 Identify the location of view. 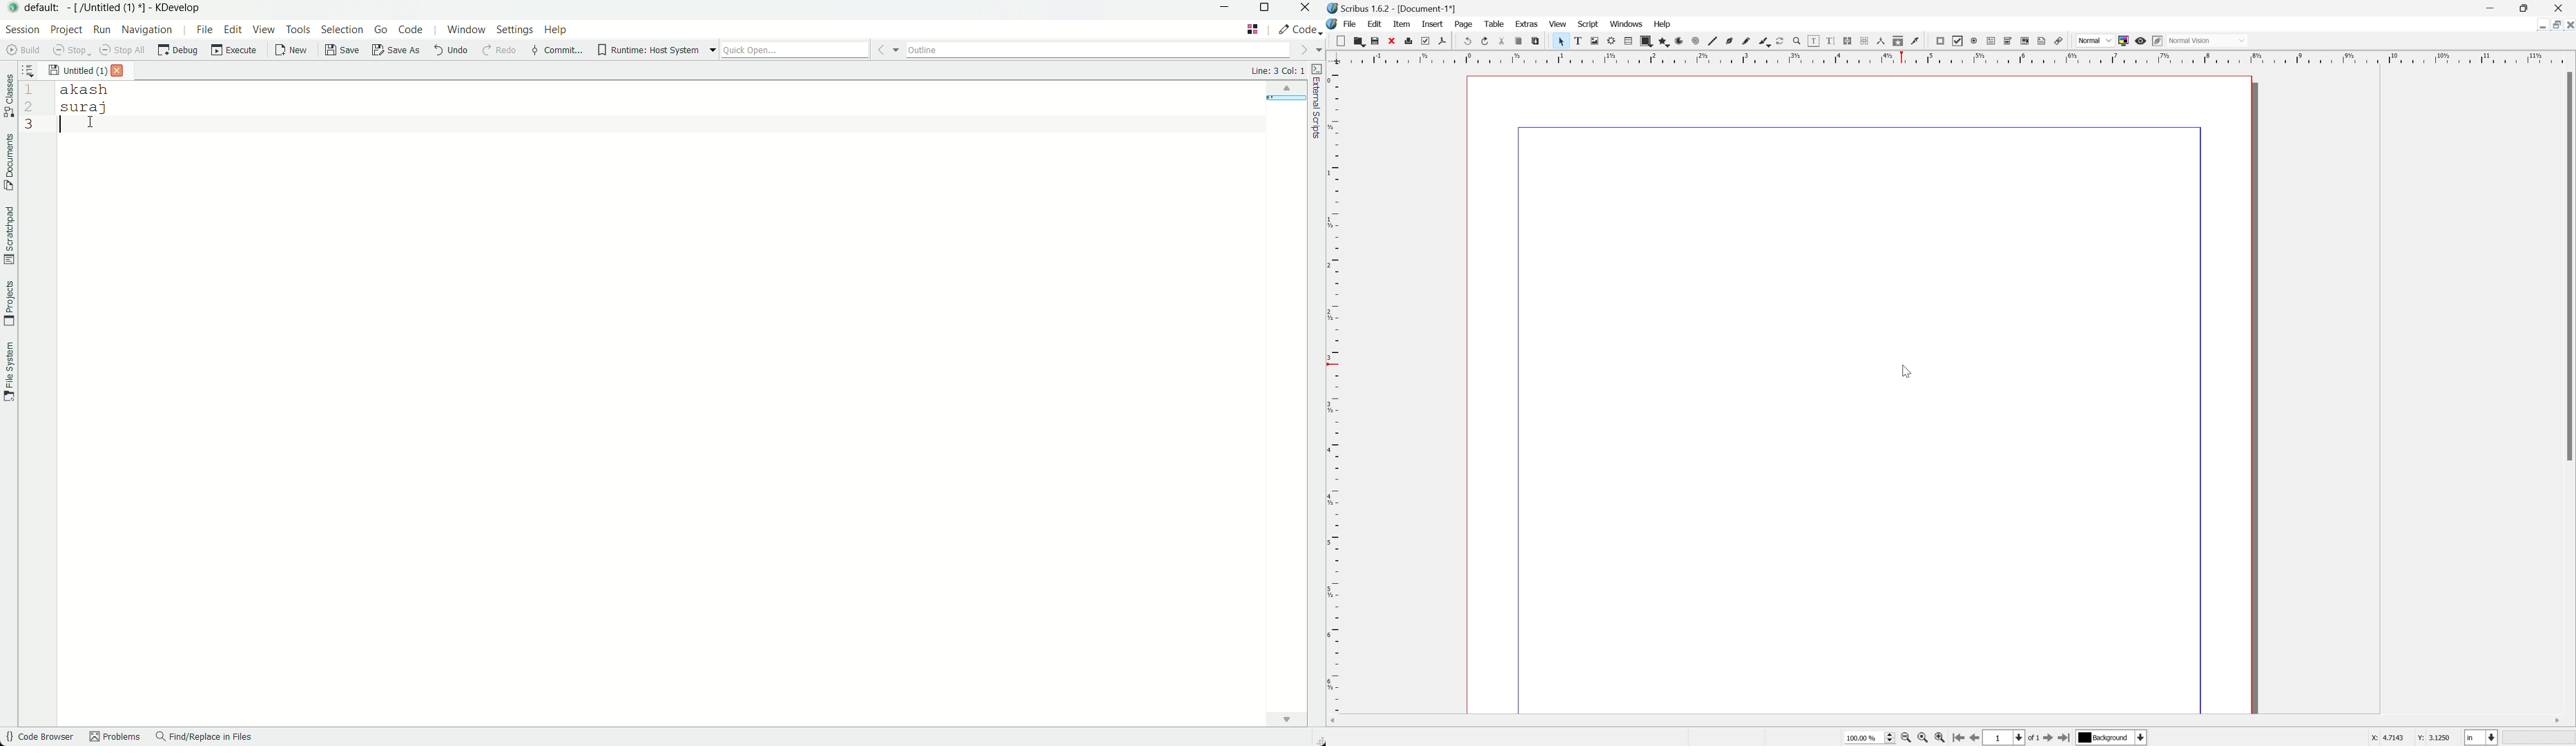
(1560, 23).